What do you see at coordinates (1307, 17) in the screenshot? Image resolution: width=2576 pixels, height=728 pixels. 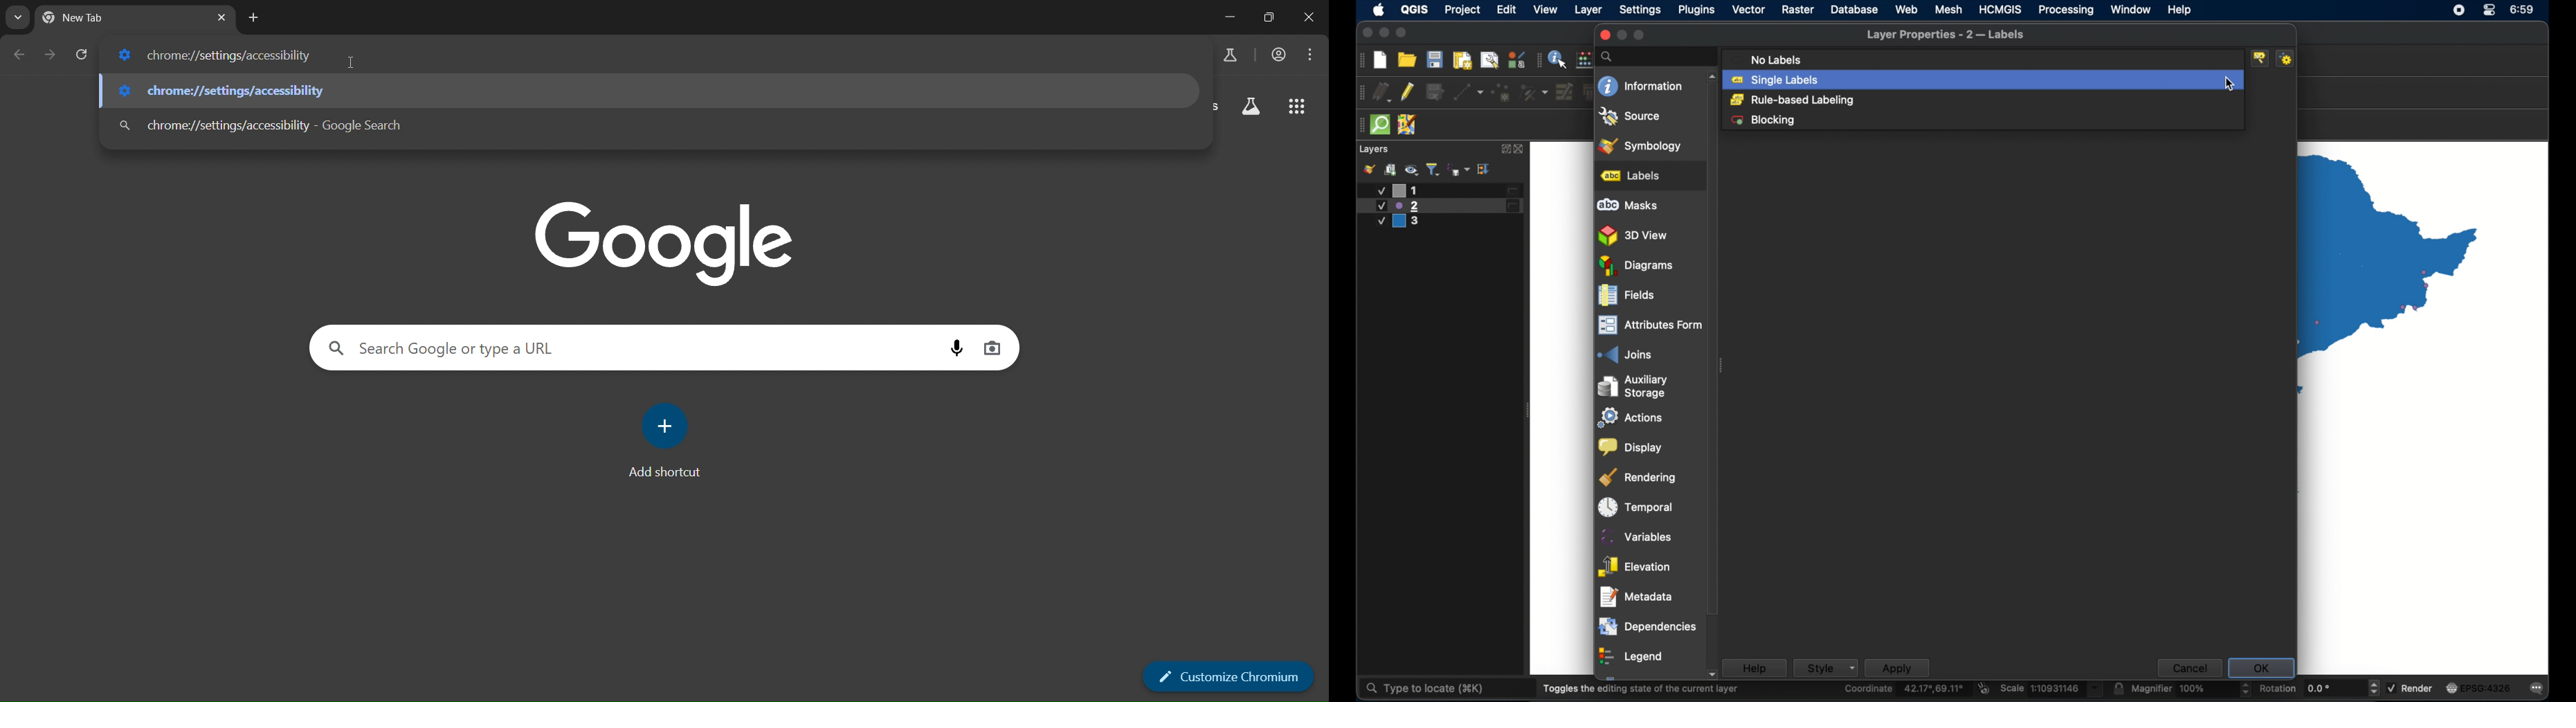 I see `close` at bounding box center [1307, 17].